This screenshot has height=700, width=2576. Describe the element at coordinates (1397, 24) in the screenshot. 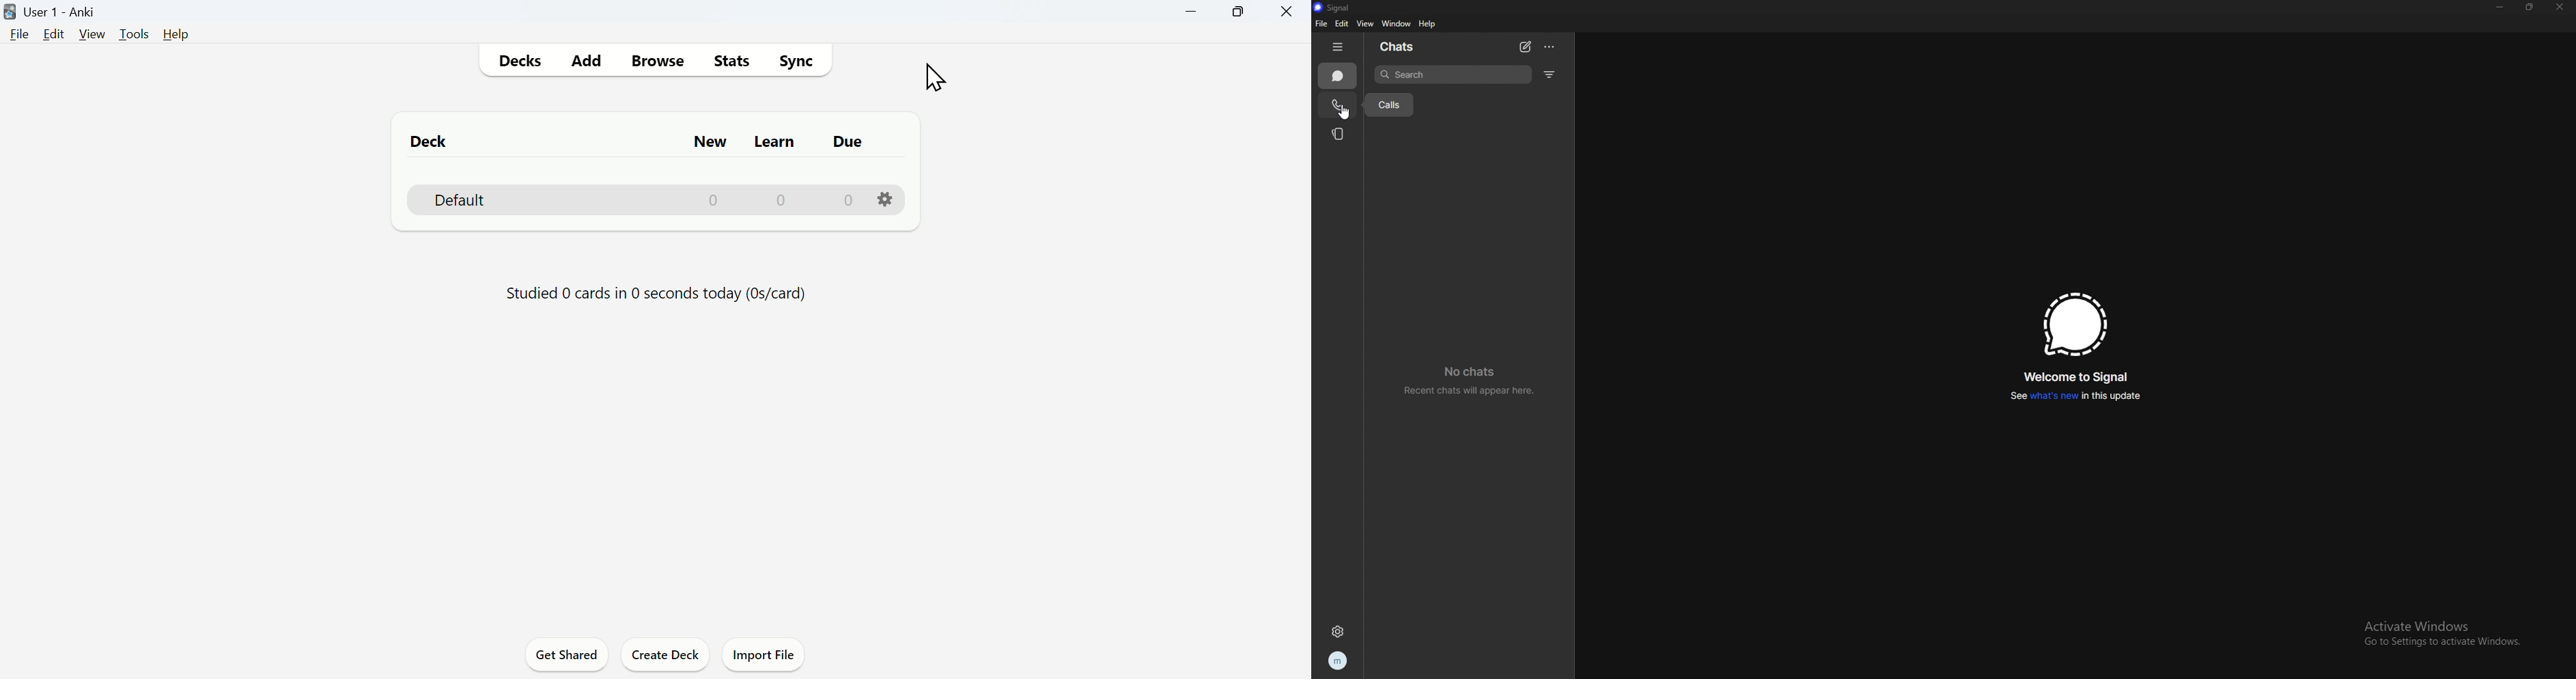

I see `window` at that location.